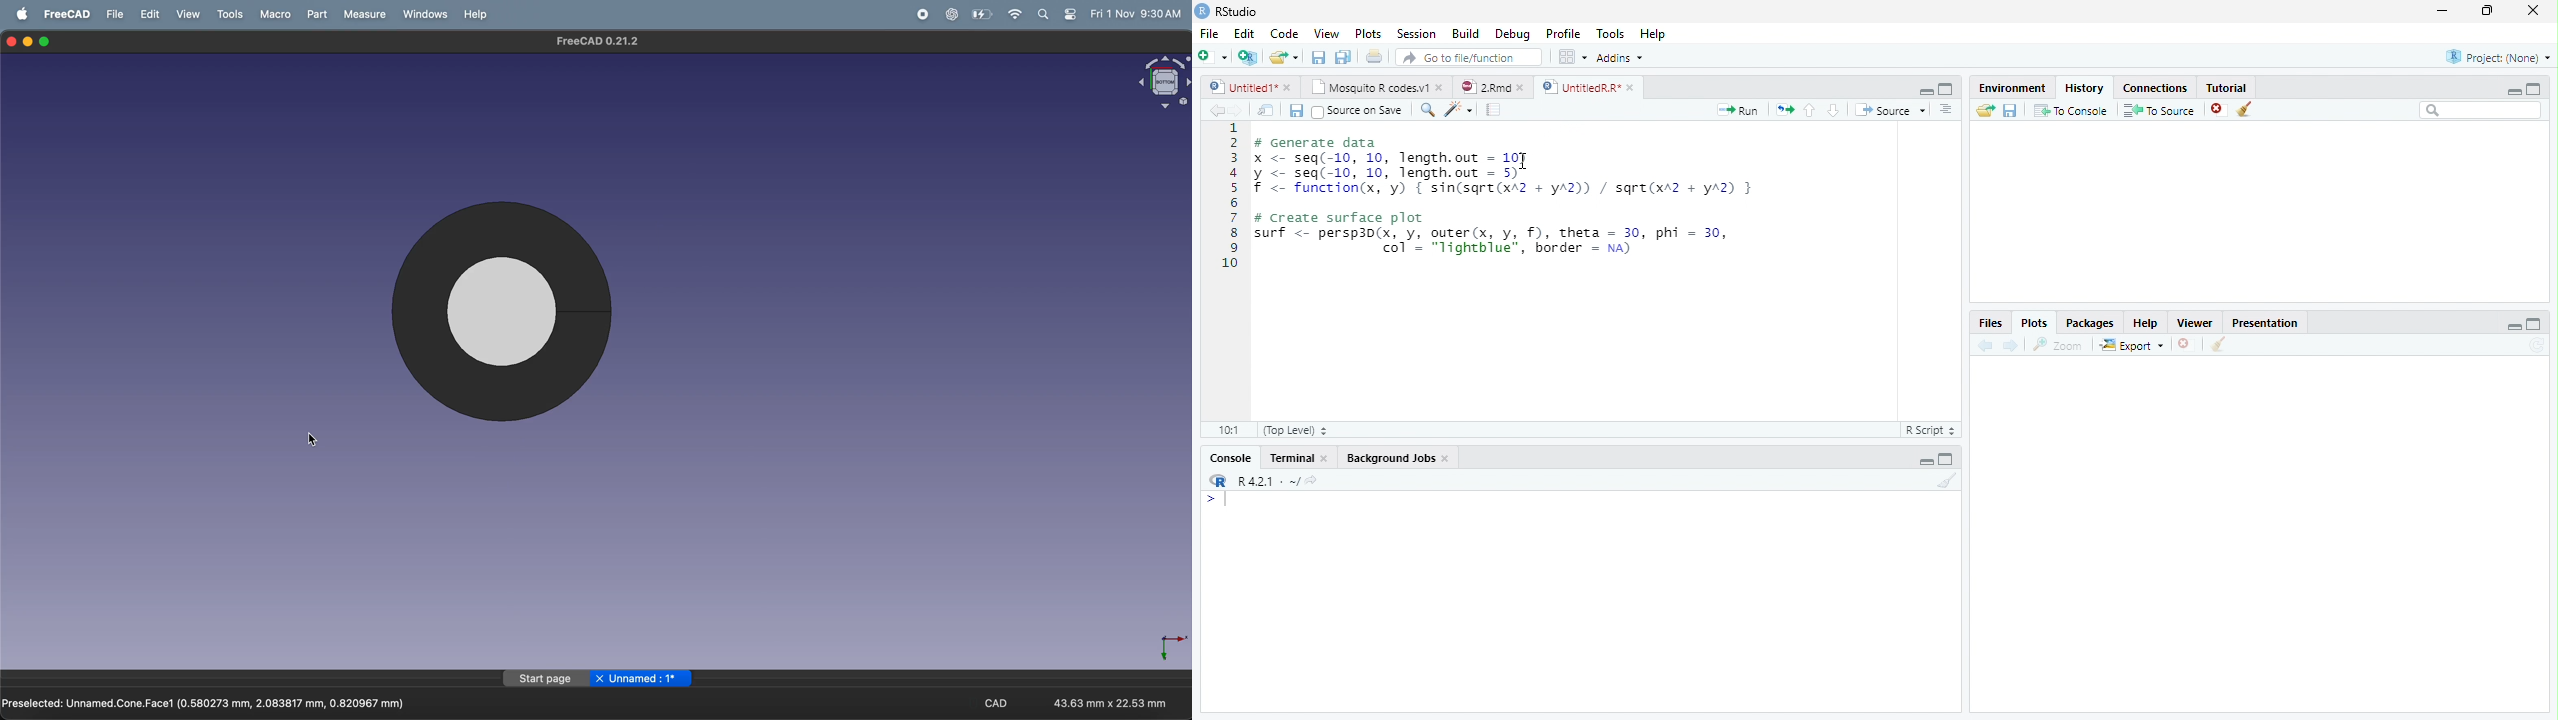 The image size is (2576, 728). Describe the element at coordinates (1231, 197) in the screenshot. I see `Line numbers` at that location.